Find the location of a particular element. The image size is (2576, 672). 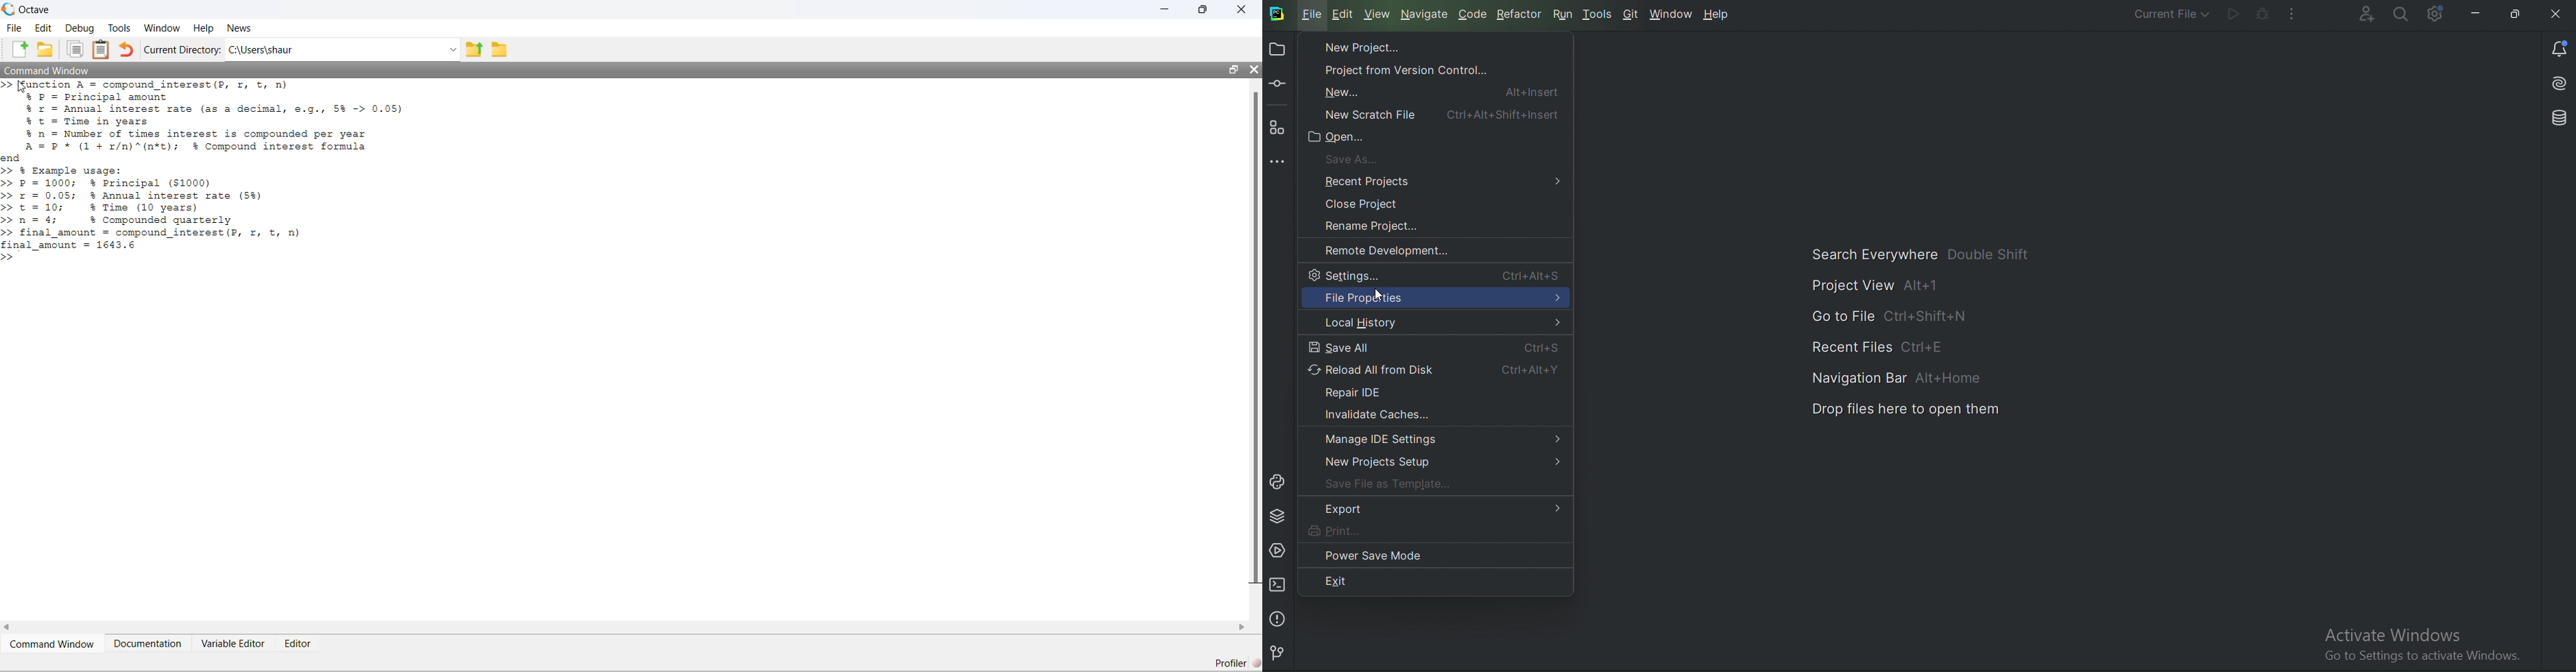

Setting is located at coordinates (2437, 13).